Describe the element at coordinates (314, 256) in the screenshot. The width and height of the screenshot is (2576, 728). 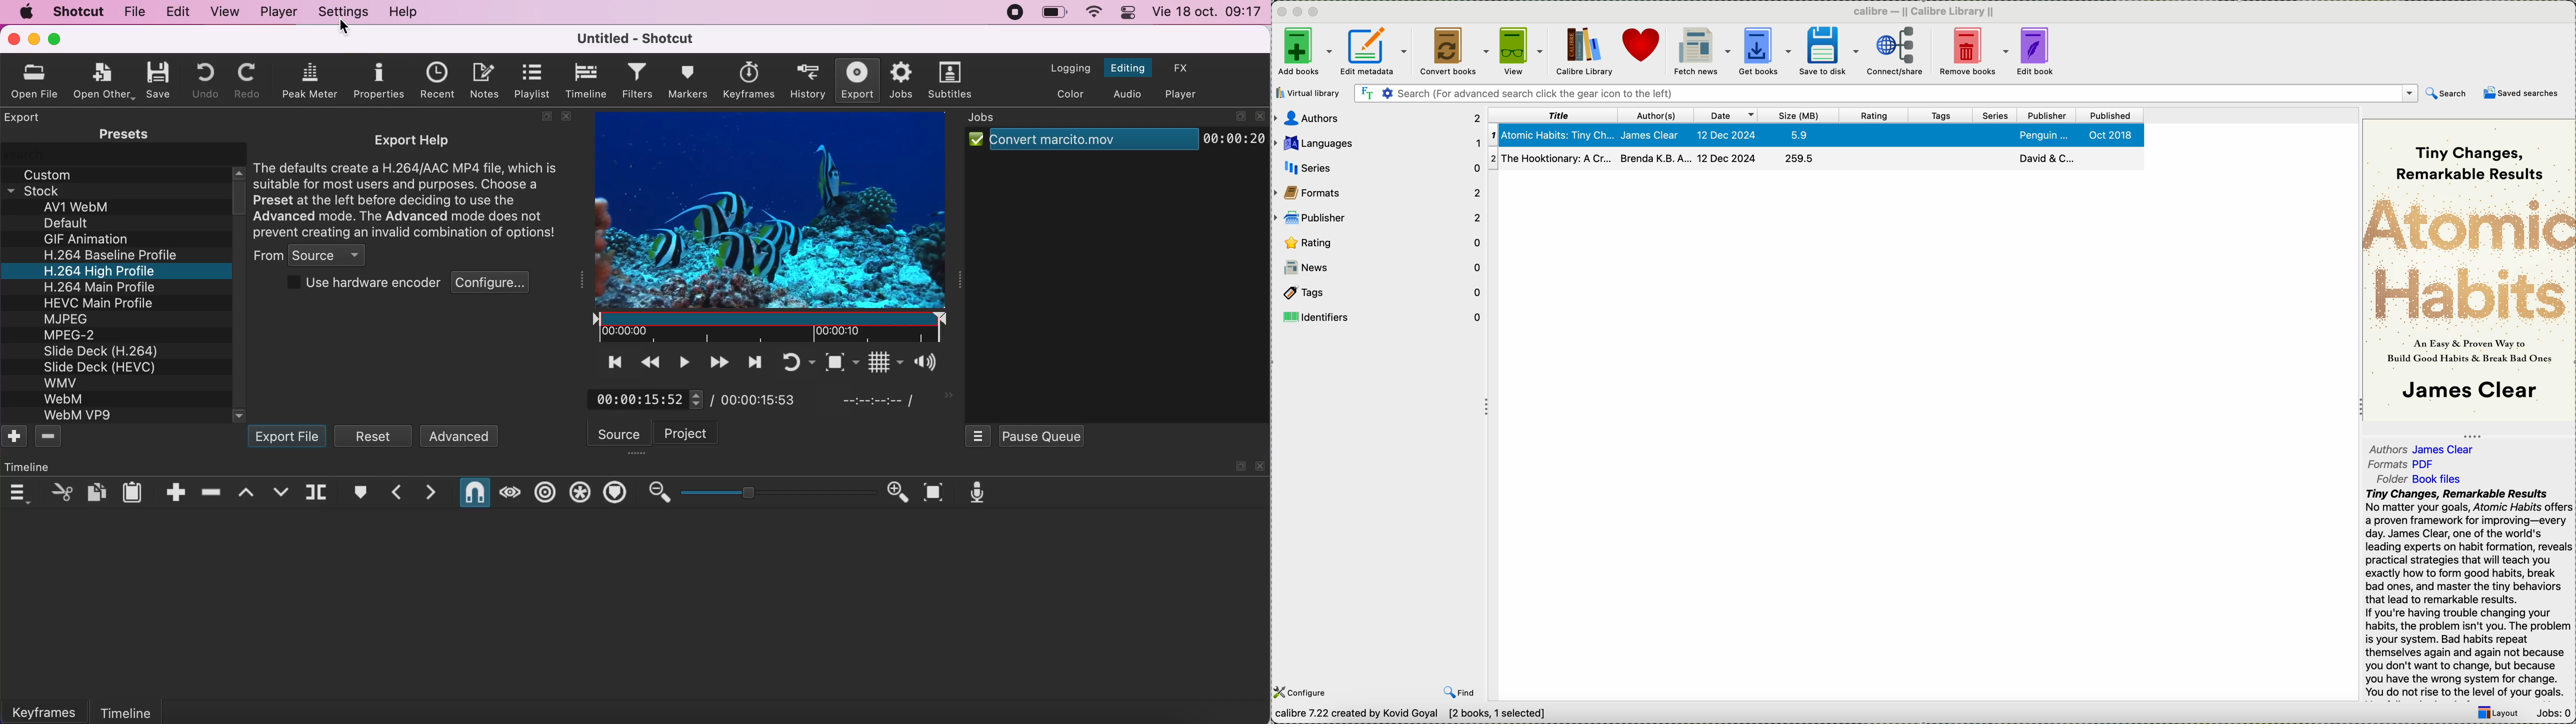
I see `from source` at that location.